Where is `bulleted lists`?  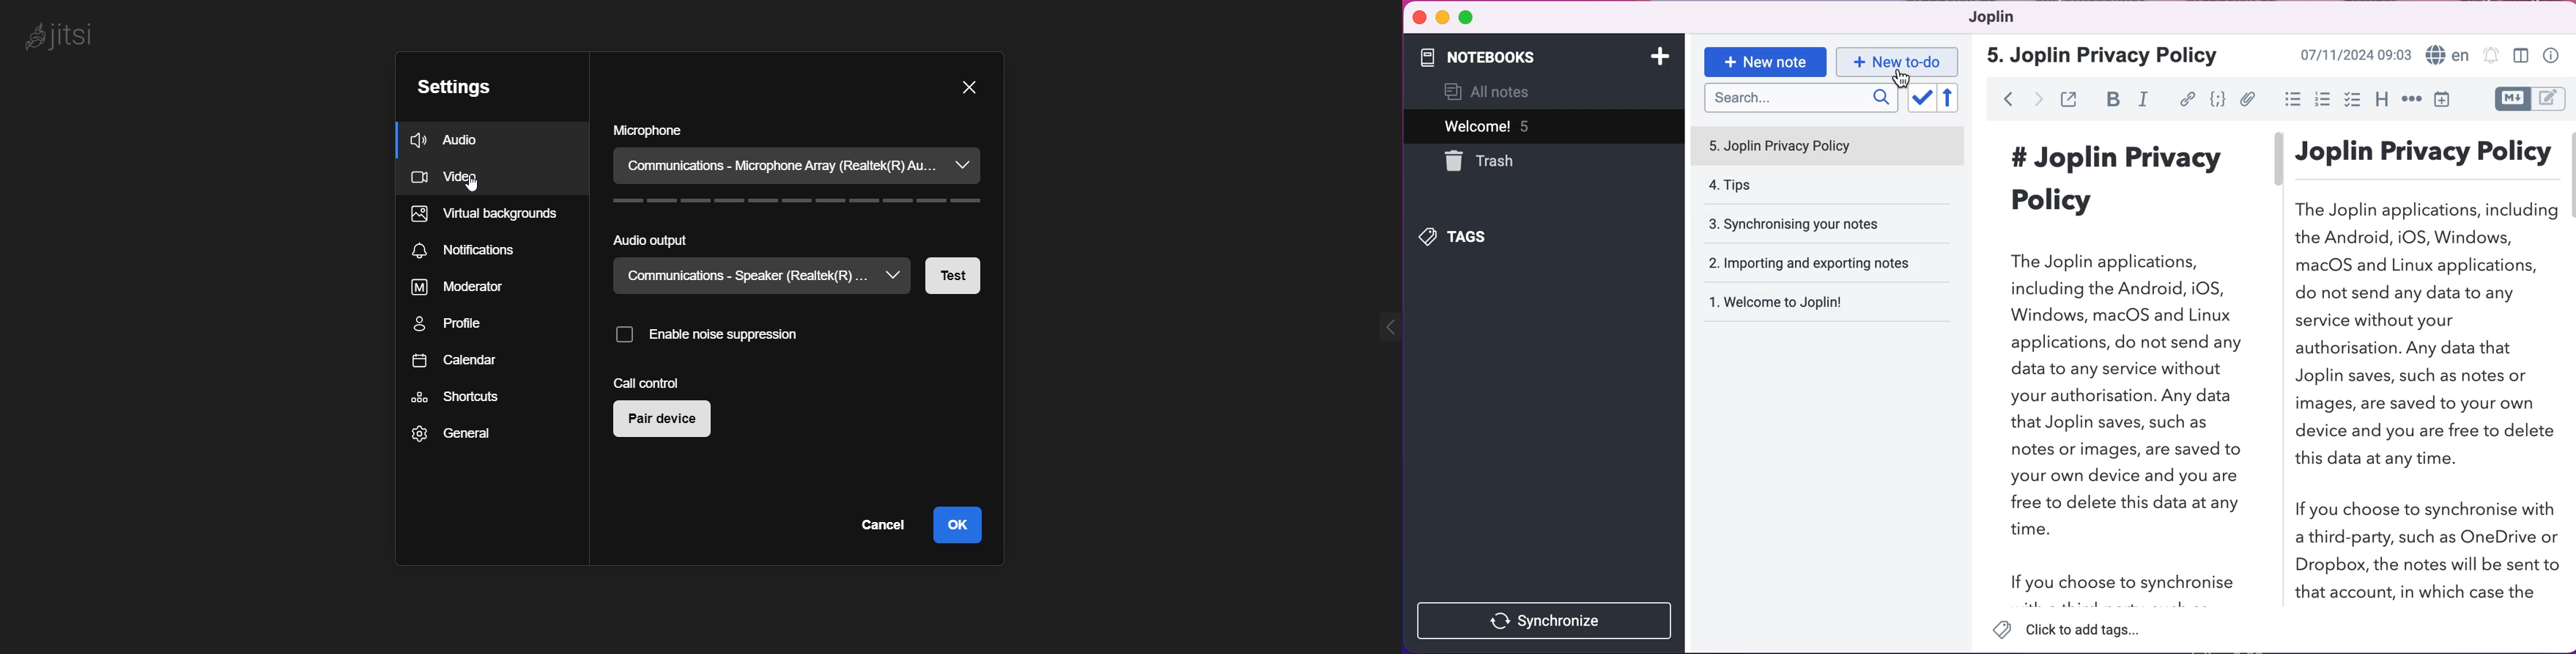
bulleted lists is located at coordinates (2290, 102).